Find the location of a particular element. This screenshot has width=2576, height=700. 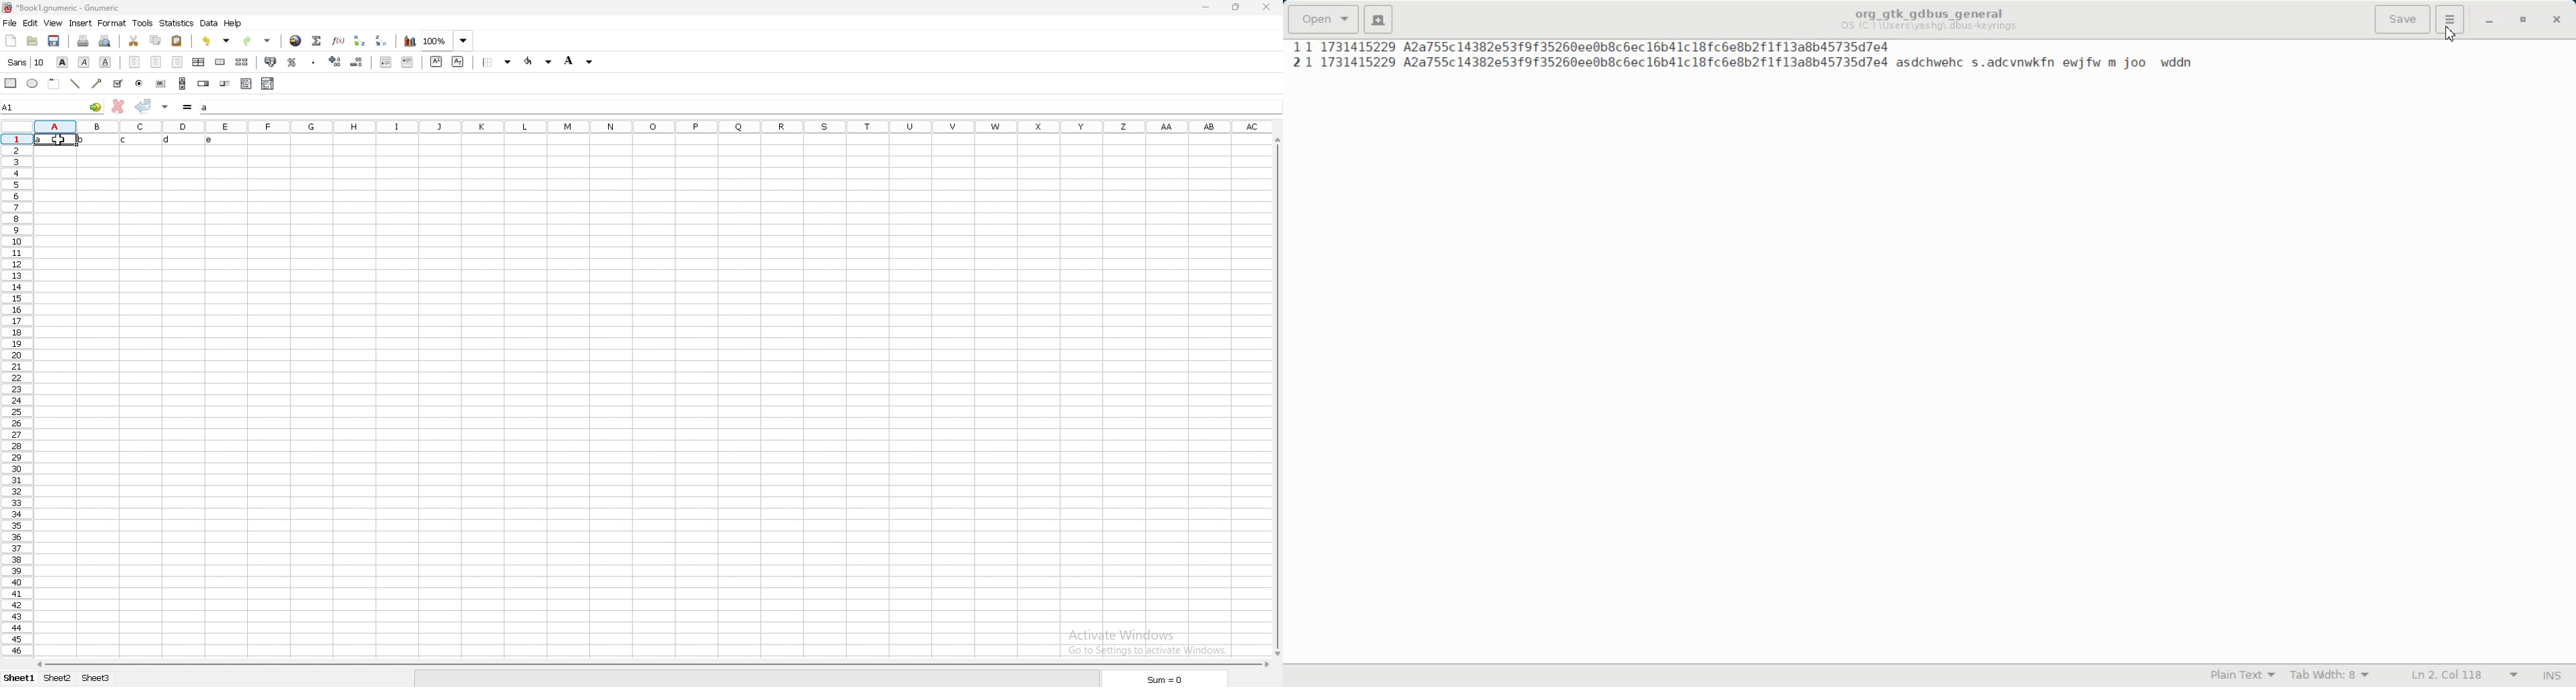

accept change in multiple cell is located at coordinates (165, 107).